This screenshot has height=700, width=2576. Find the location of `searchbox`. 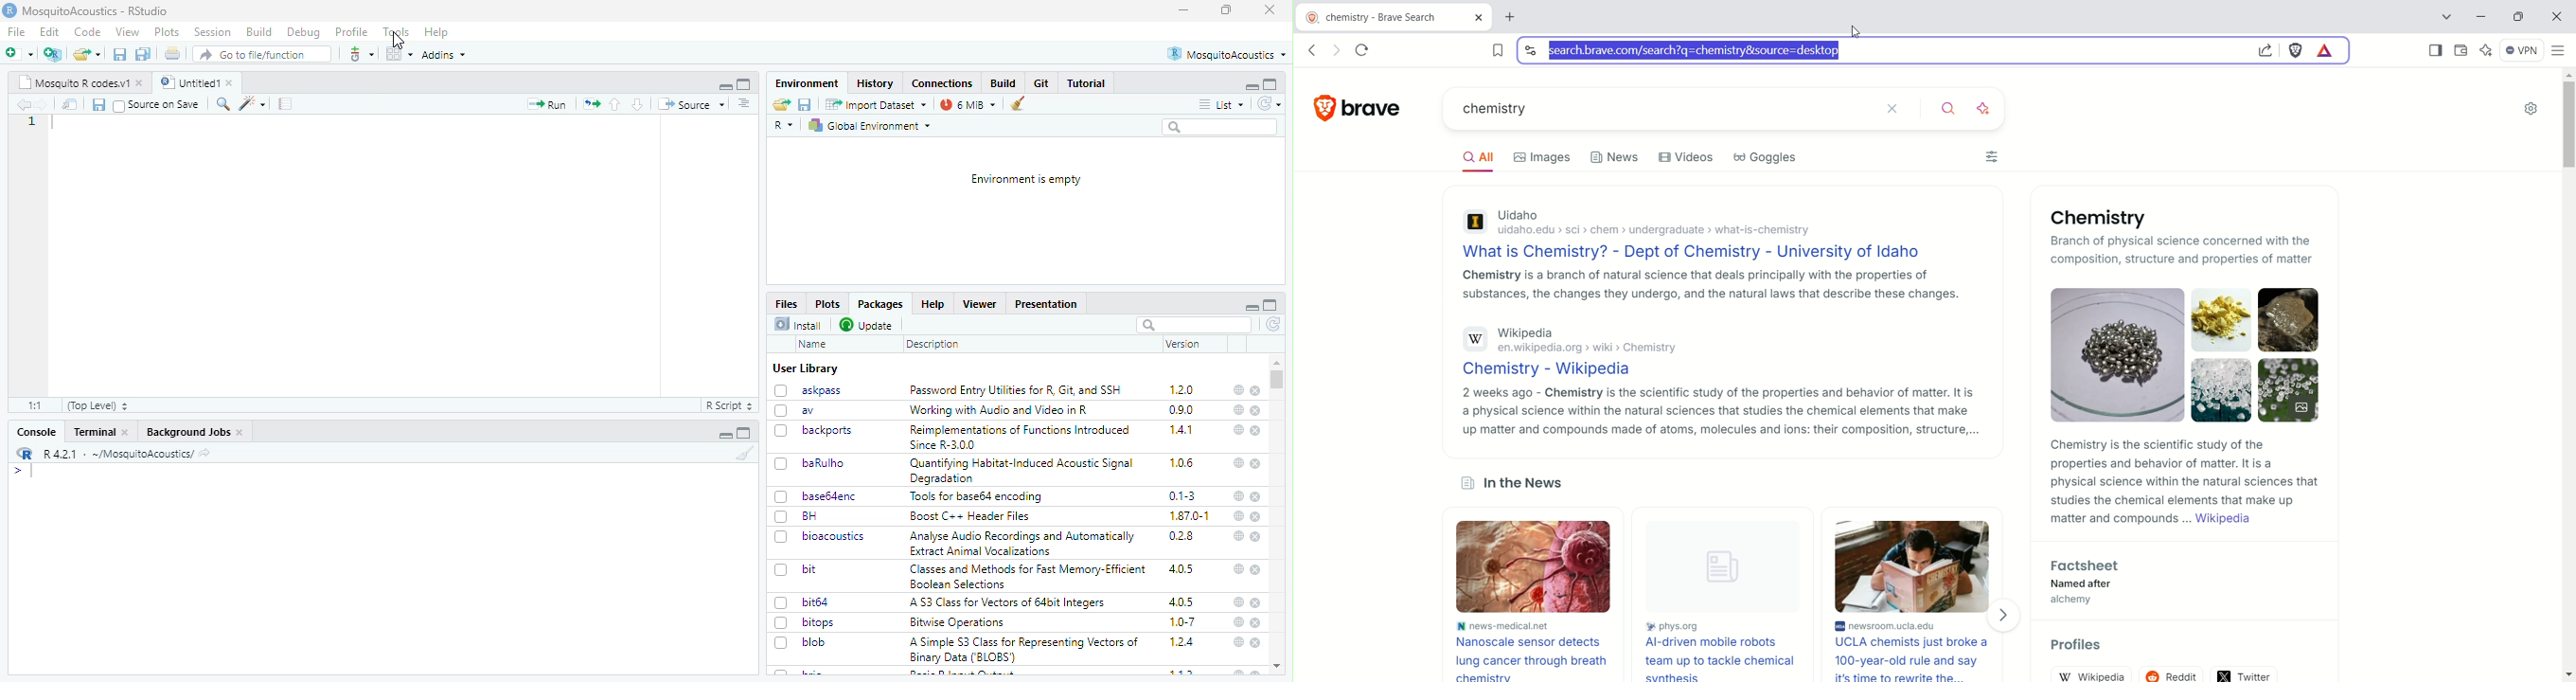

searchbox is located at coordinates (1222, 128).